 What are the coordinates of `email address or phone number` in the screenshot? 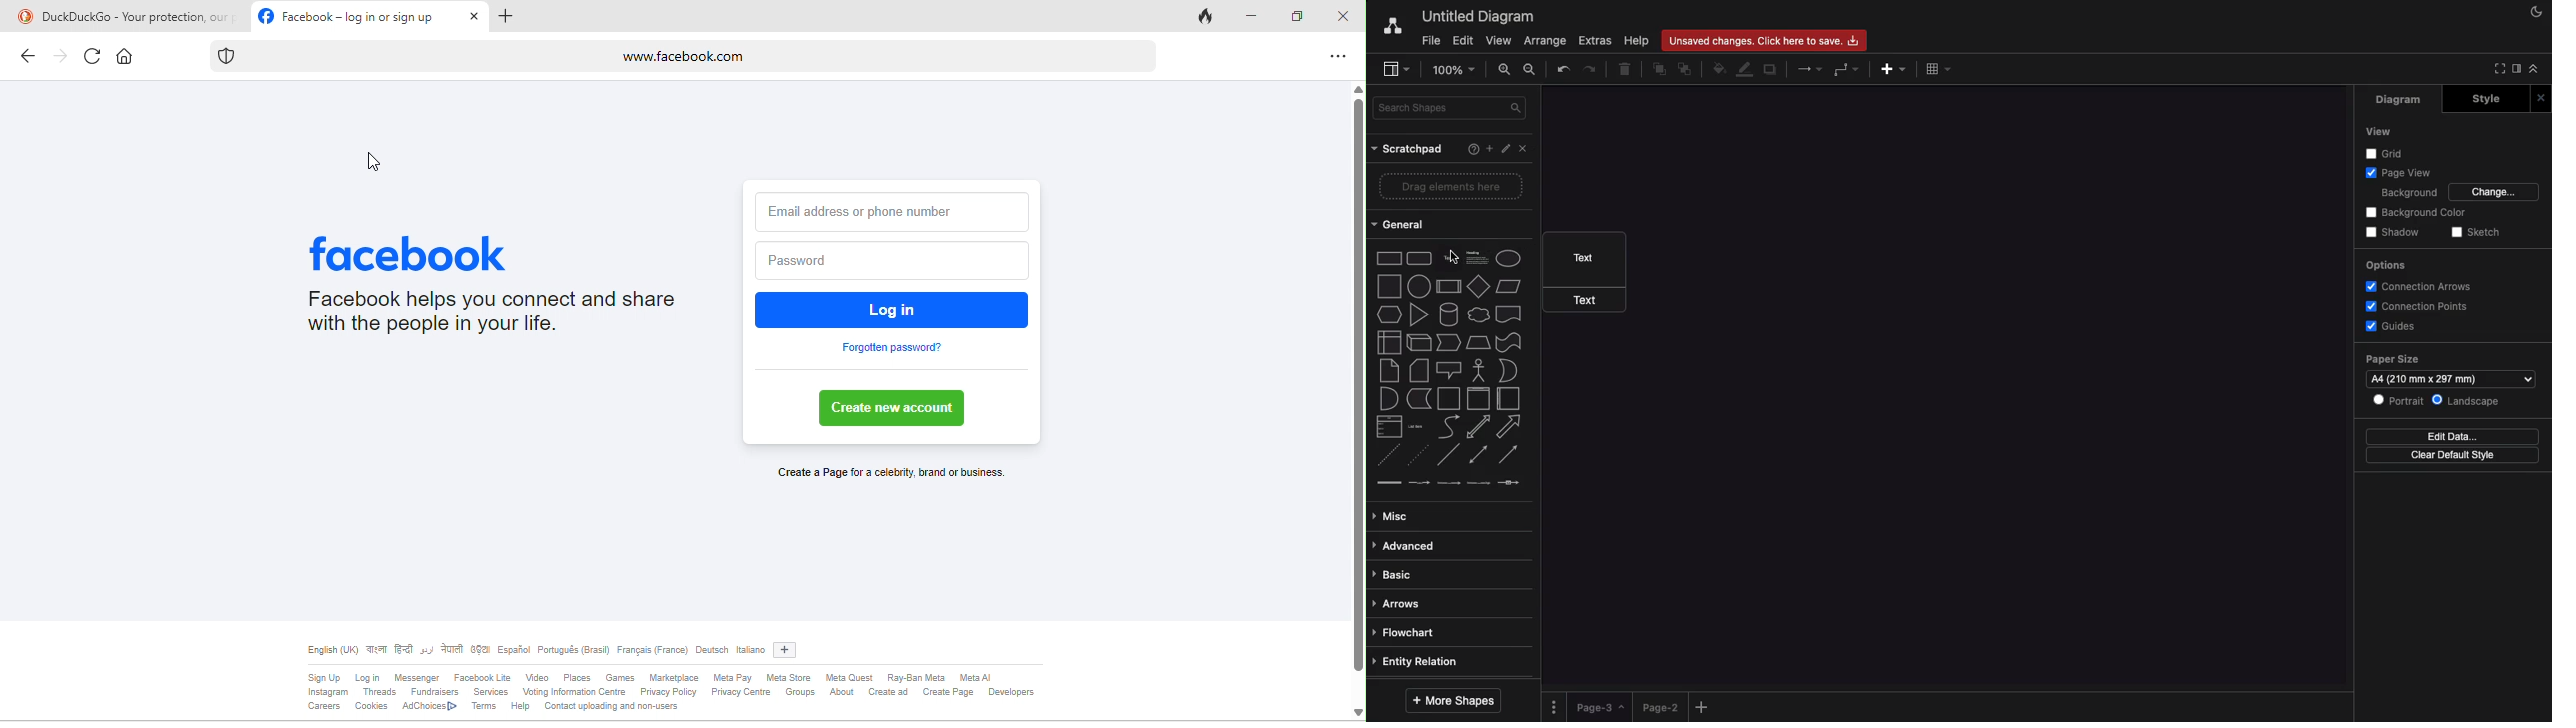 It's located at (893, 212).